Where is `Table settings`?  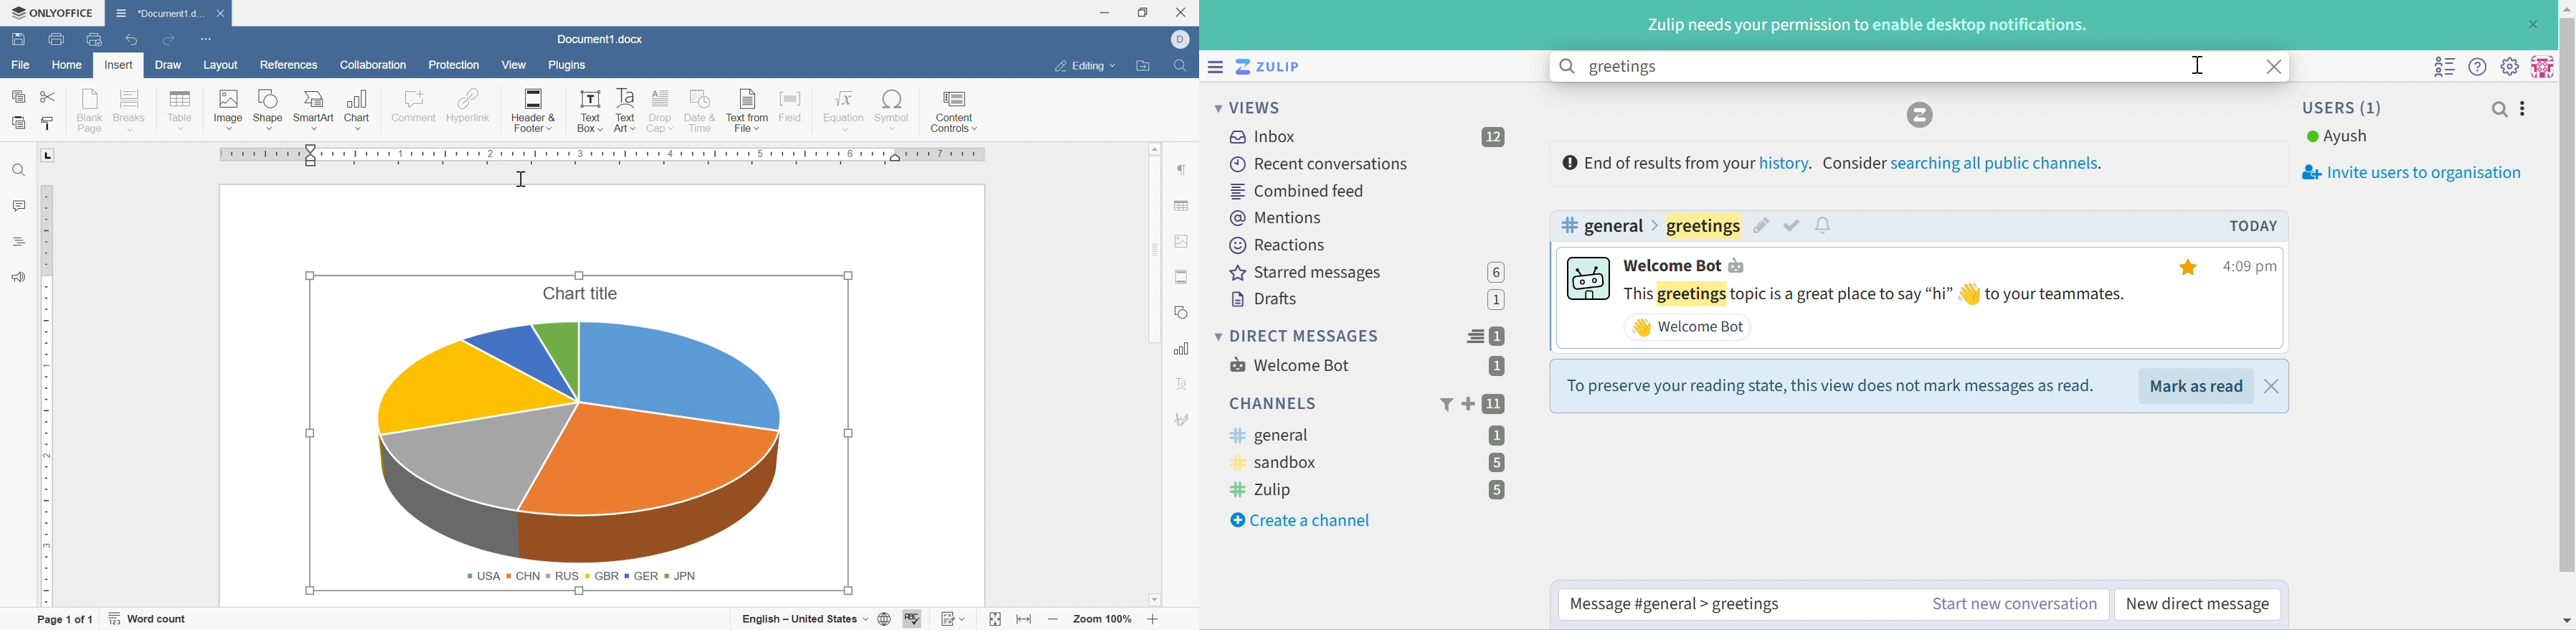 Table settings is located at coordinates (1184, 204).